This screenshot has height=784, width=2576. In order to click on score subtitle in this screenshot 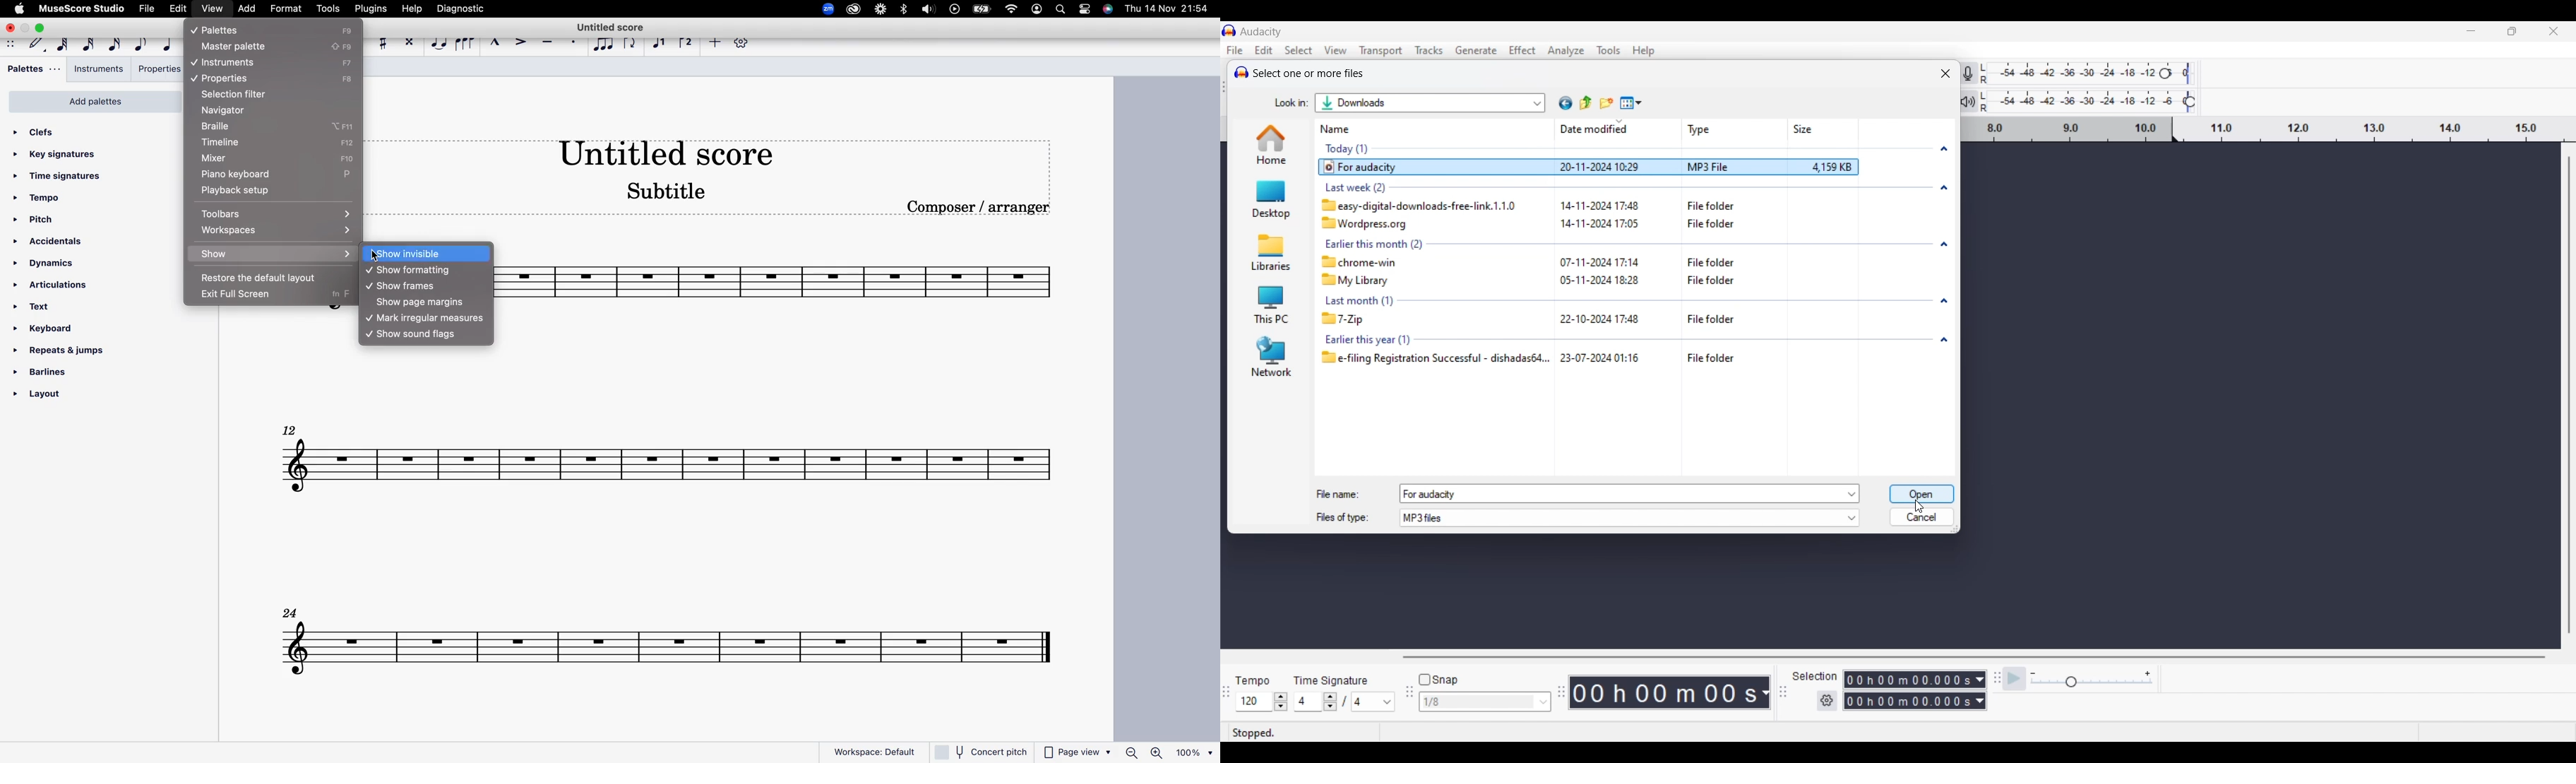, I will do `click(662, 192)`.